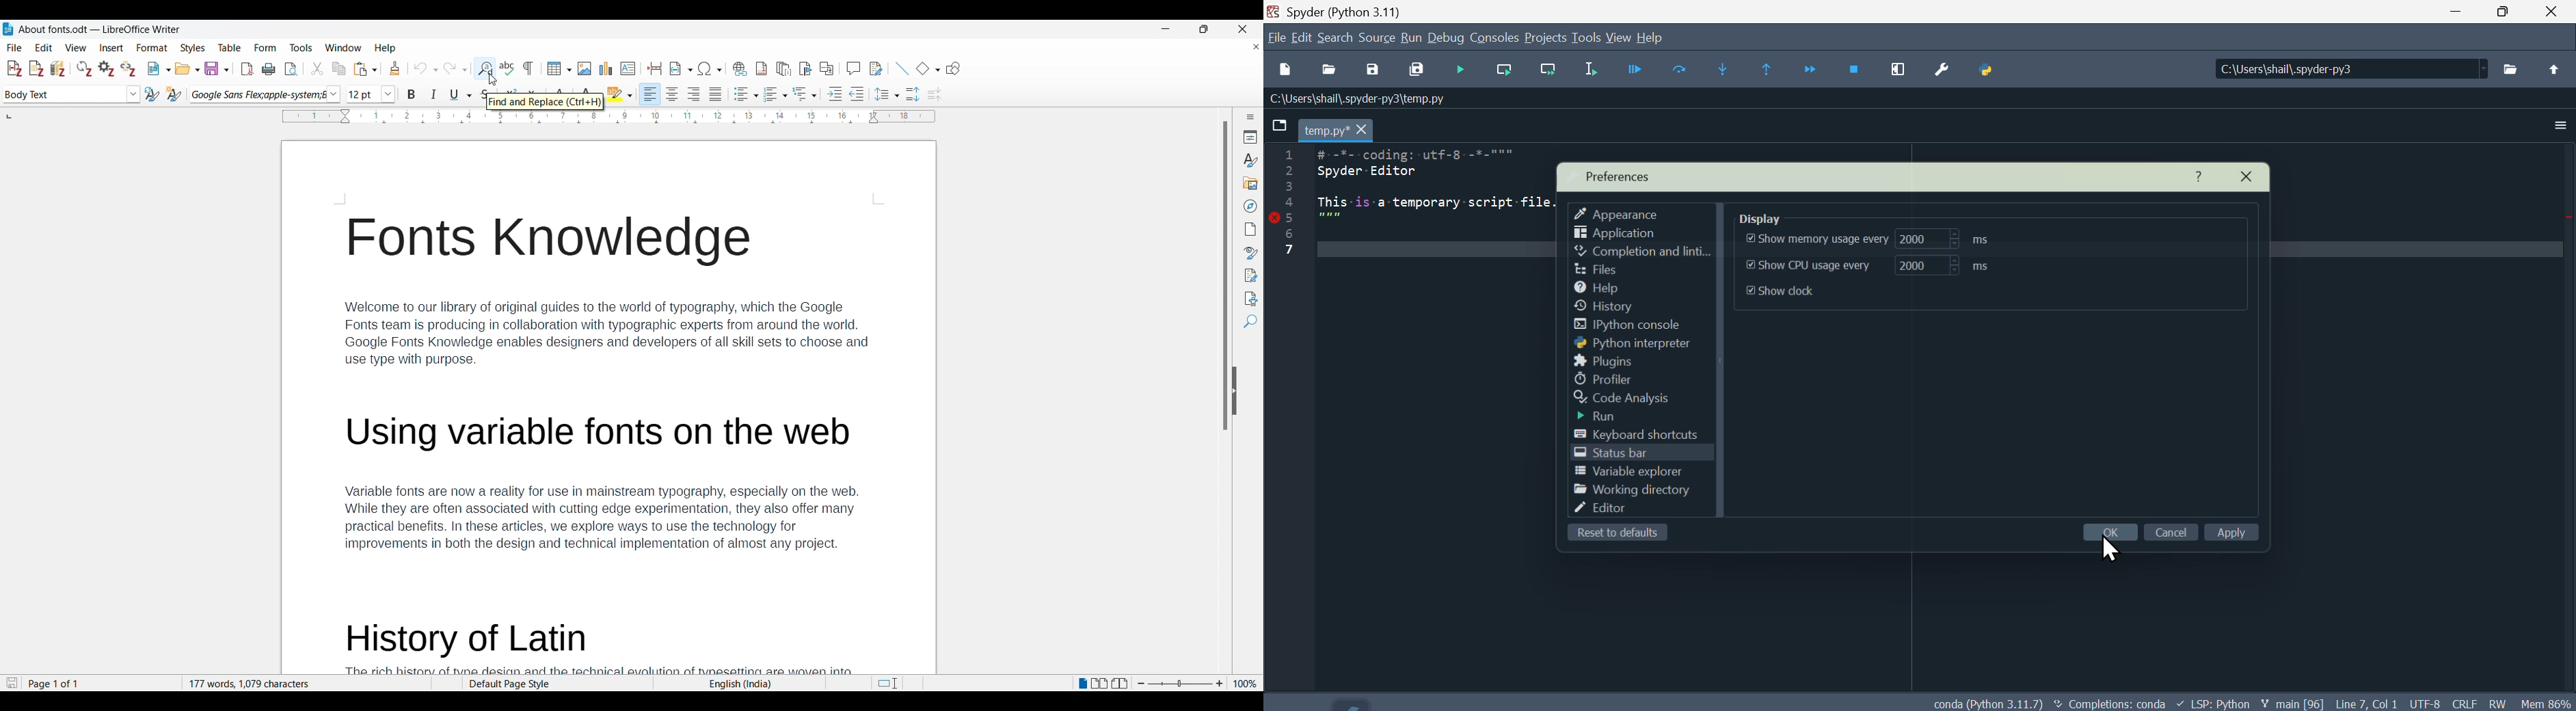  Describe the element at coordinates (2463, 16) in the screenshot. I see `minimise` at that location.